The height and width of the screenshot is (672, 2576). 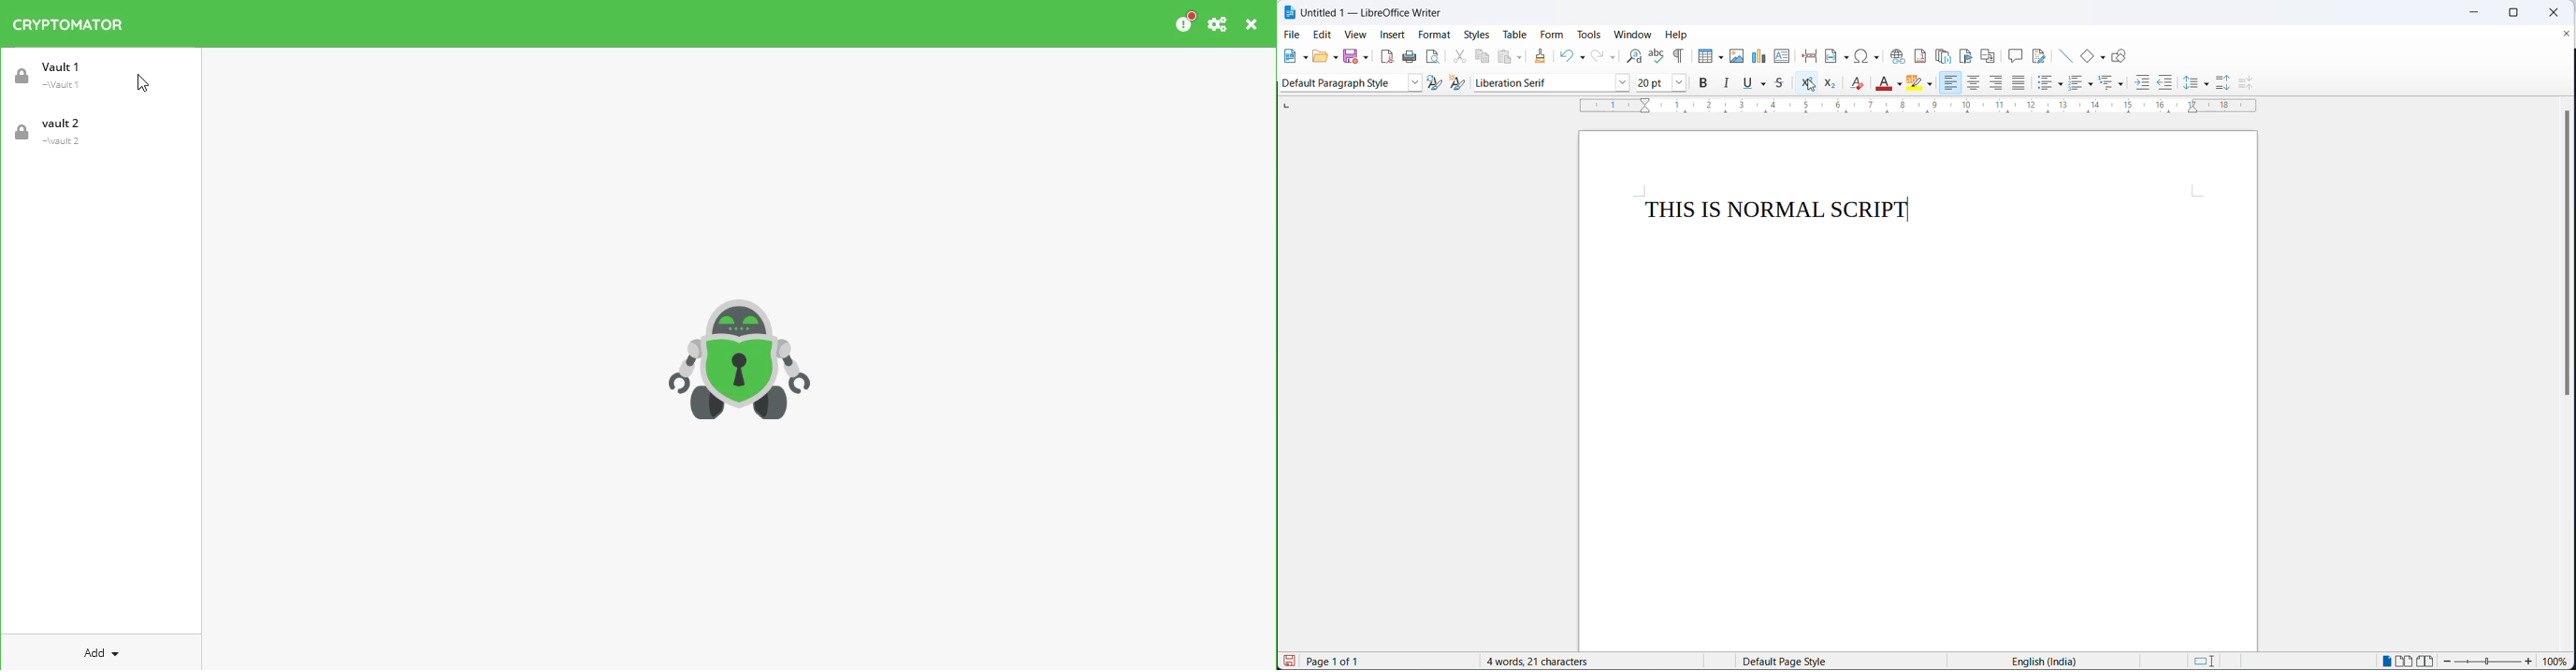 What do you see at coordinates (1831, 83) in the screenshot?
I see `subscript` at bounding box center [1831, 83].